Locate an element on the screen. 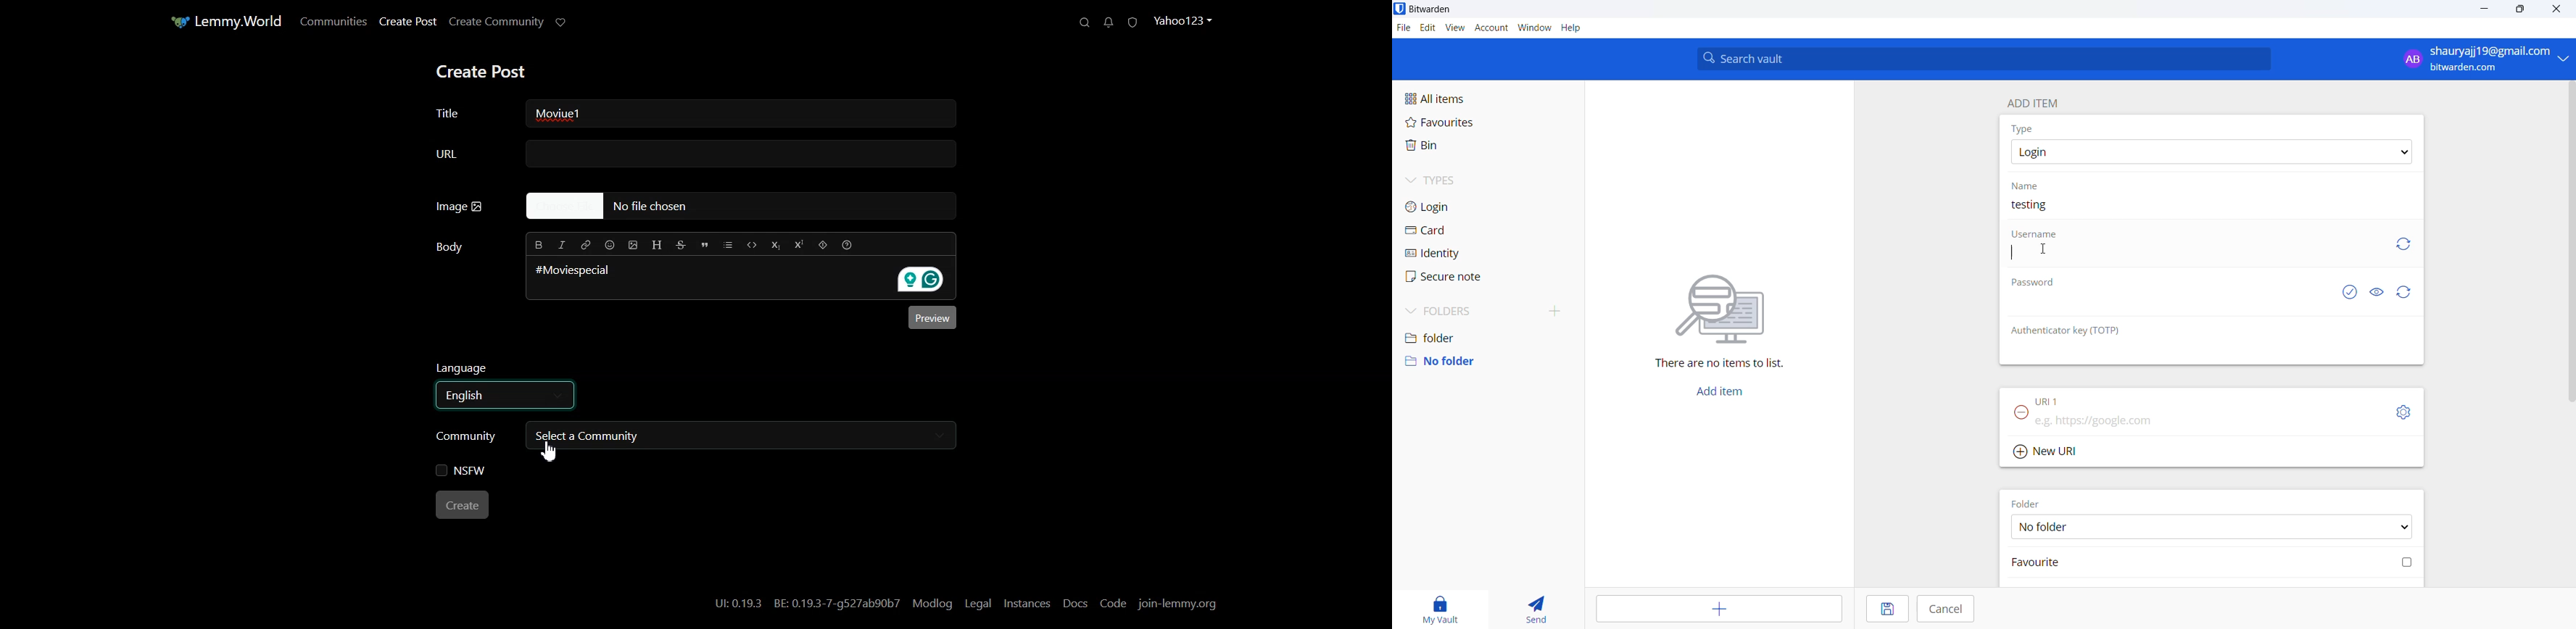 This screenshot has height=644, width=2576. Strikethrough is located at coordinates (682, 245).